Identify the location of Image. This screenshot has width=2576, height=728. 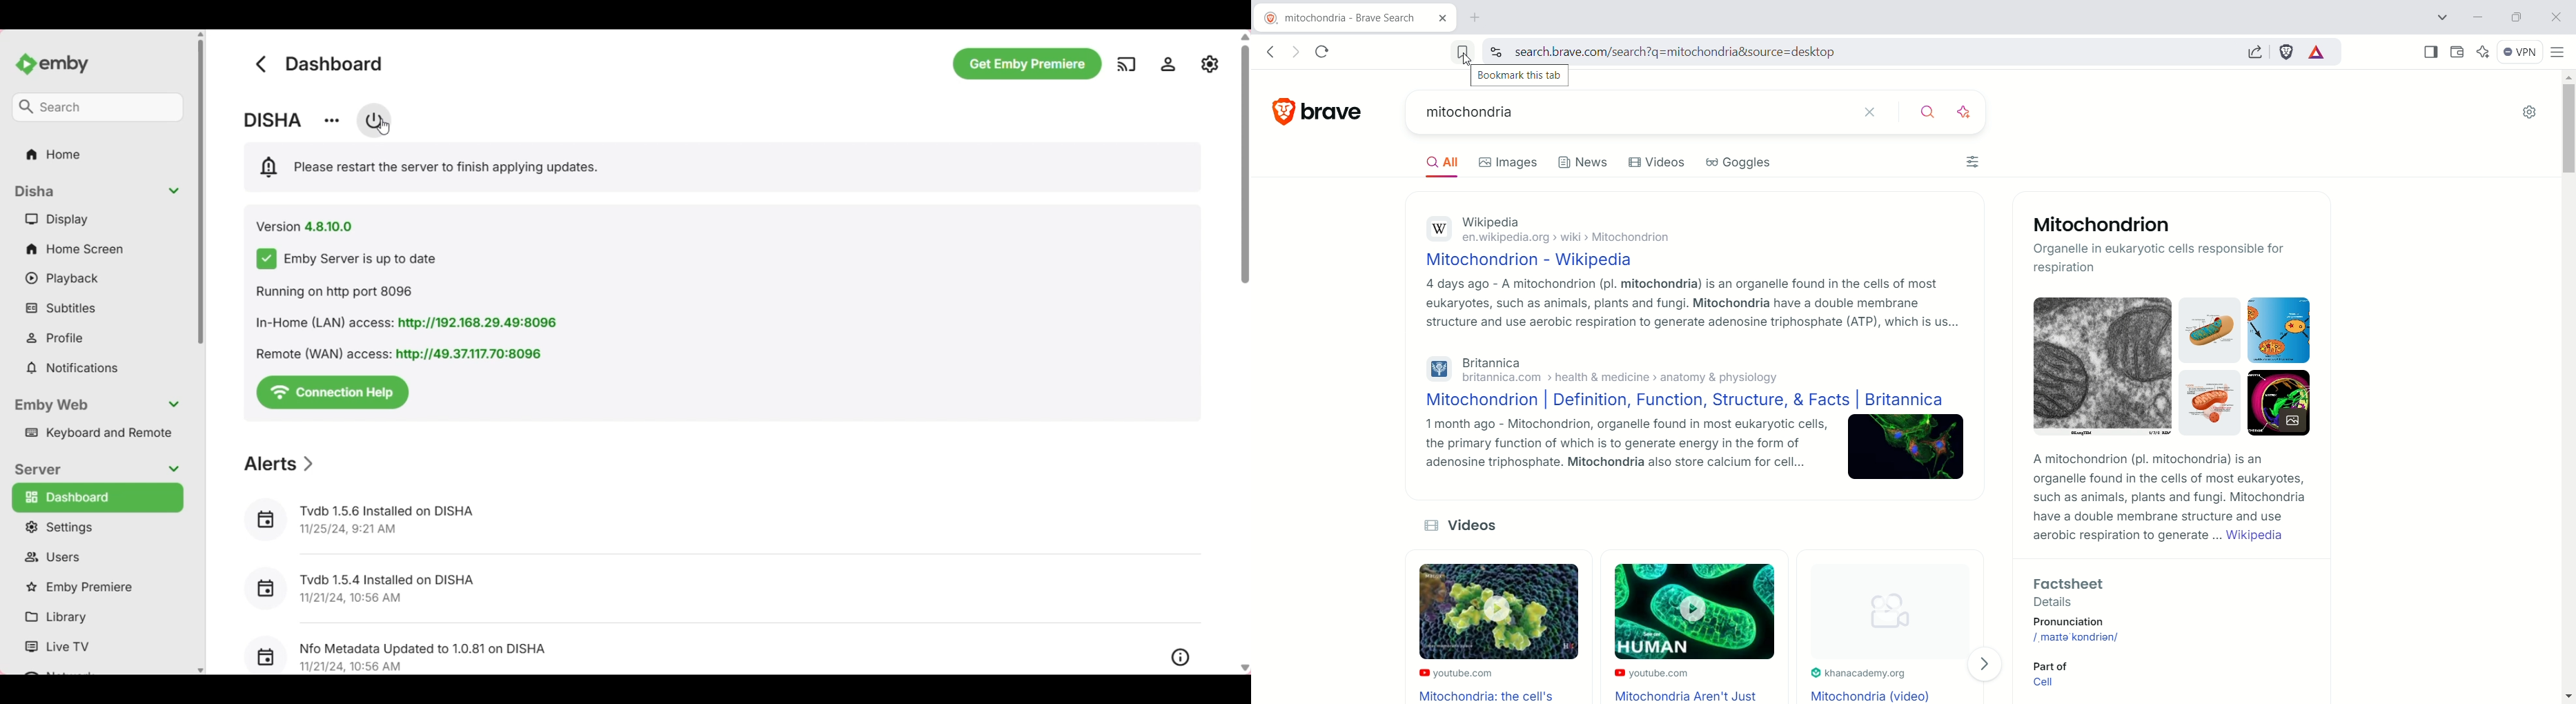
(1907, 450).